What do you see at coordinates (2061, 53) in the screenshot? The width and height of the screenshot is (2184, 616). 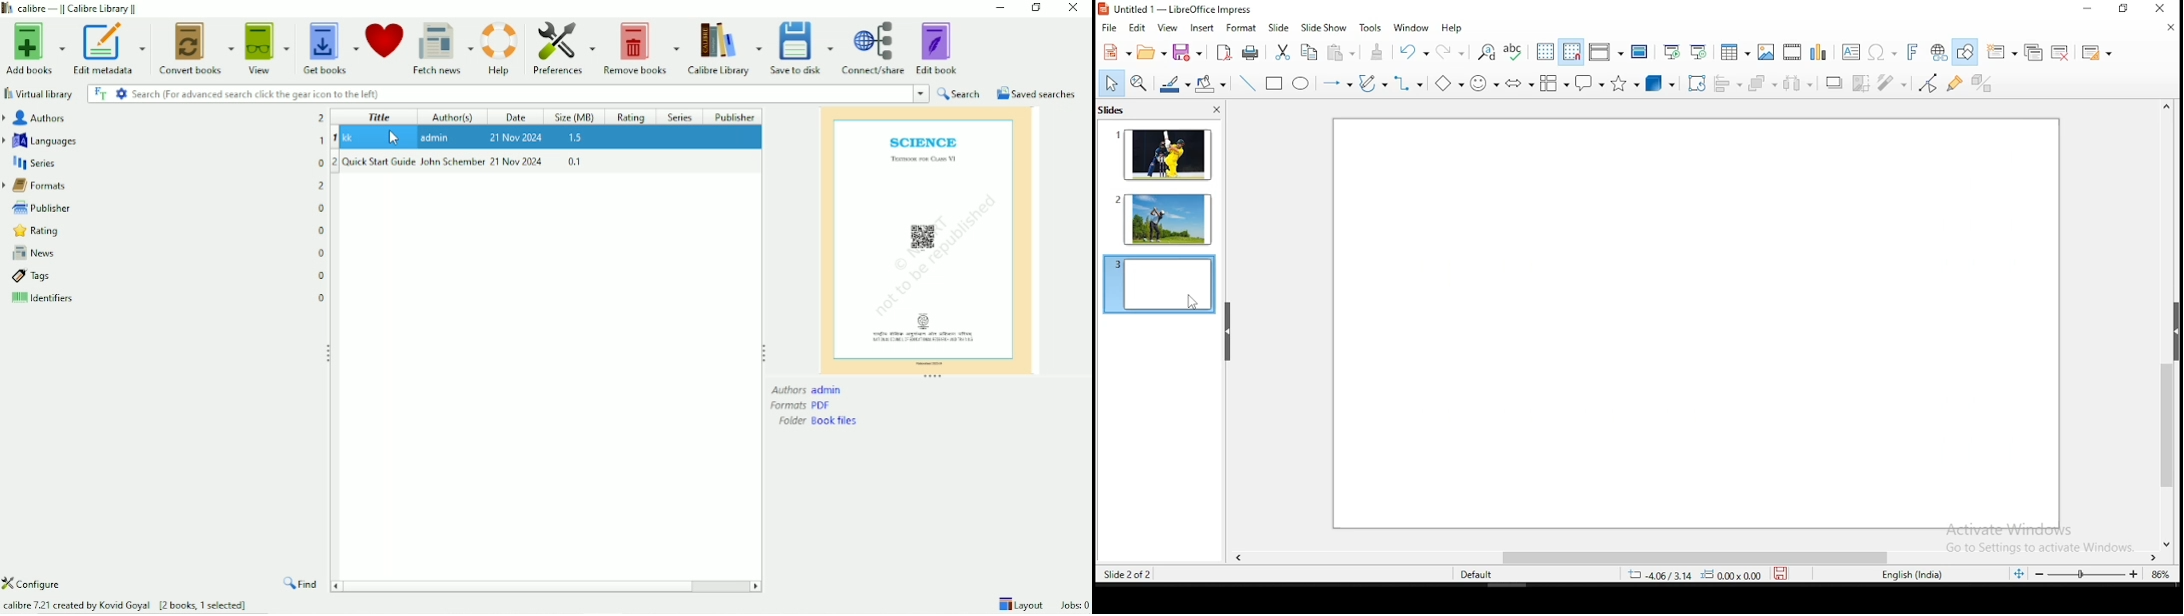 I see `delete slide` at bounding box center [2061, 53].